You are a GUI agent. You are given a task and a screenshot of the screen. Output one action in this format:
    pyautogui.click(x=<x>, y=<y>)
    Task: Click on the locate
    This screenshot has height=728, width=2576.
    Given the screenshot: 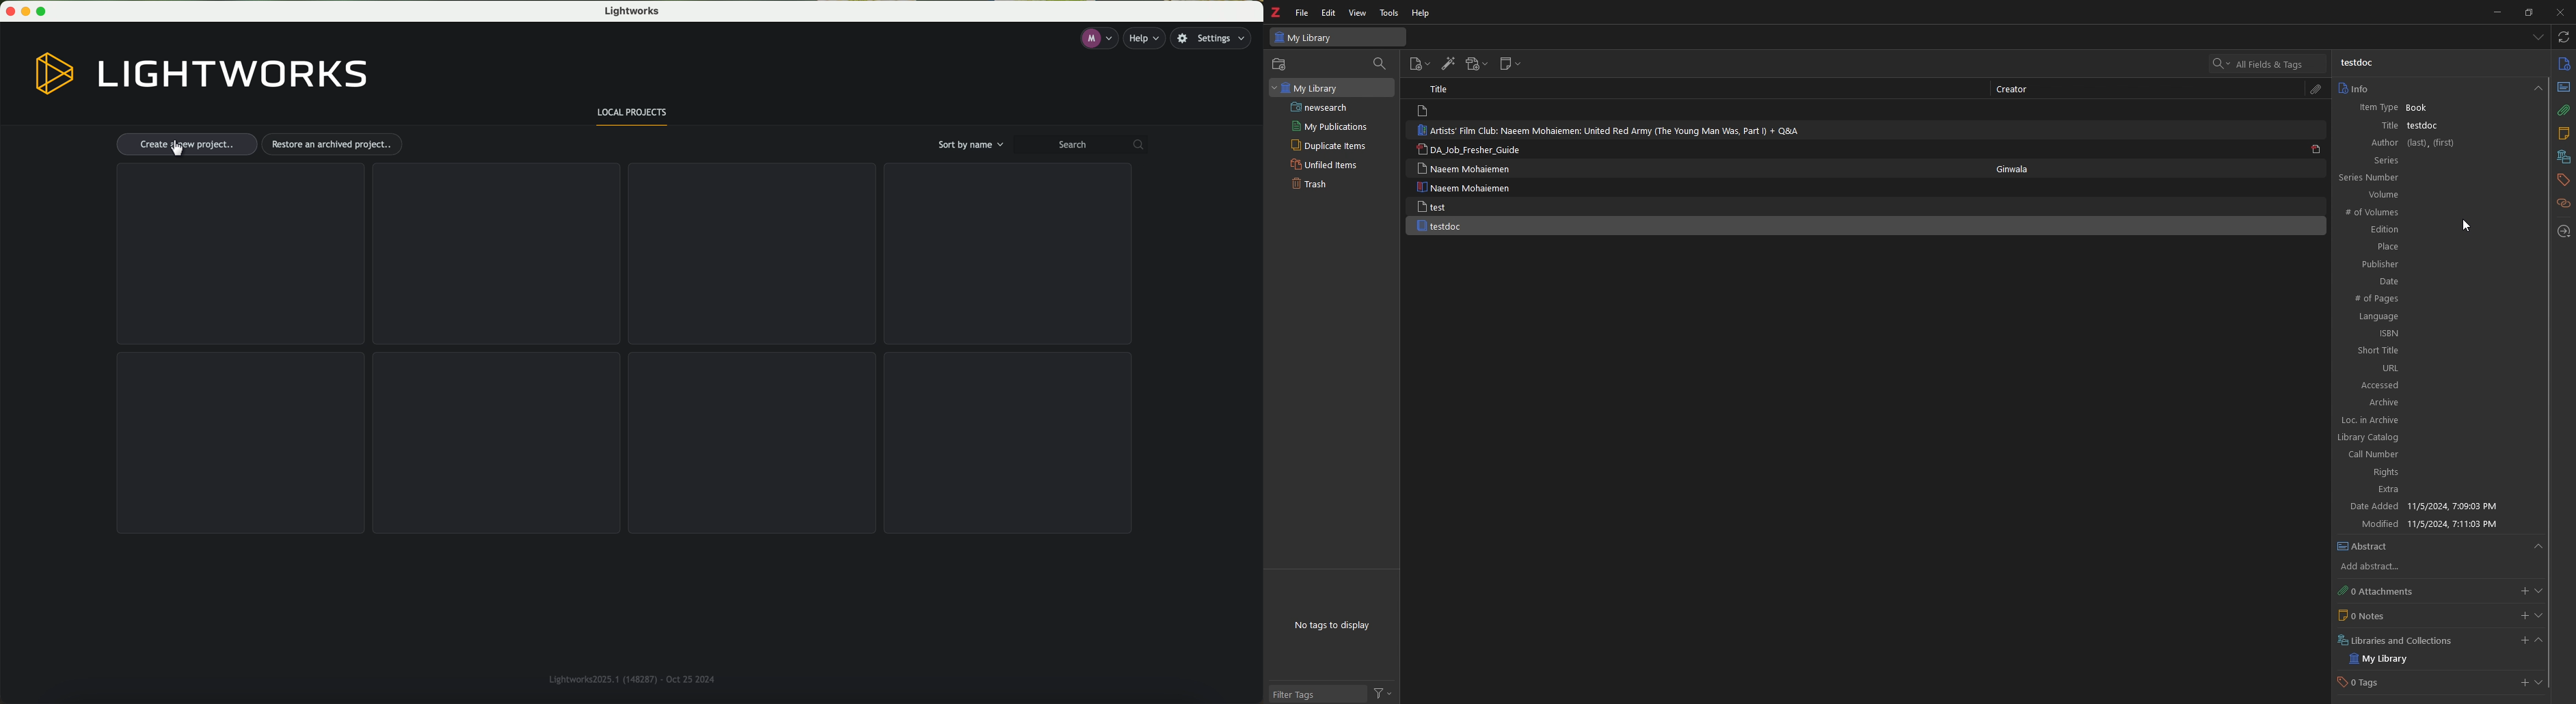 What is the action you would take?
    pyautogui.click(x=2563, y=232)
    